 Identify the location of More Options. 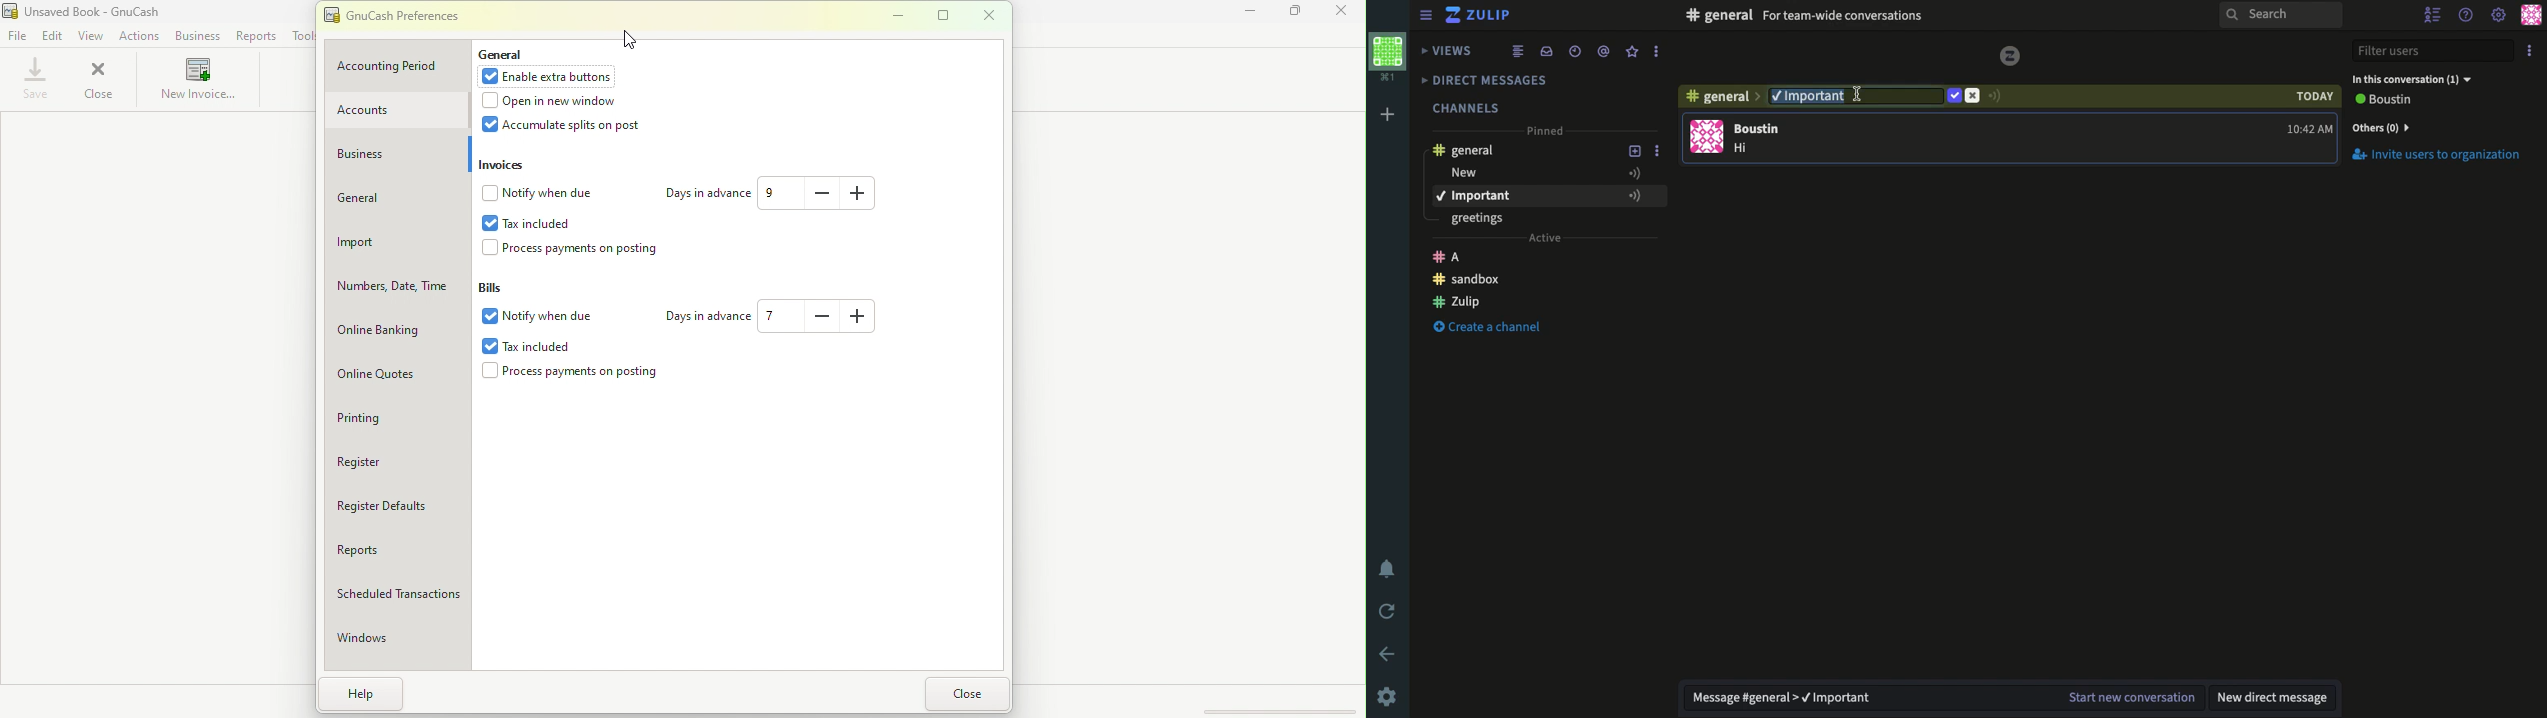
(1663, 196).